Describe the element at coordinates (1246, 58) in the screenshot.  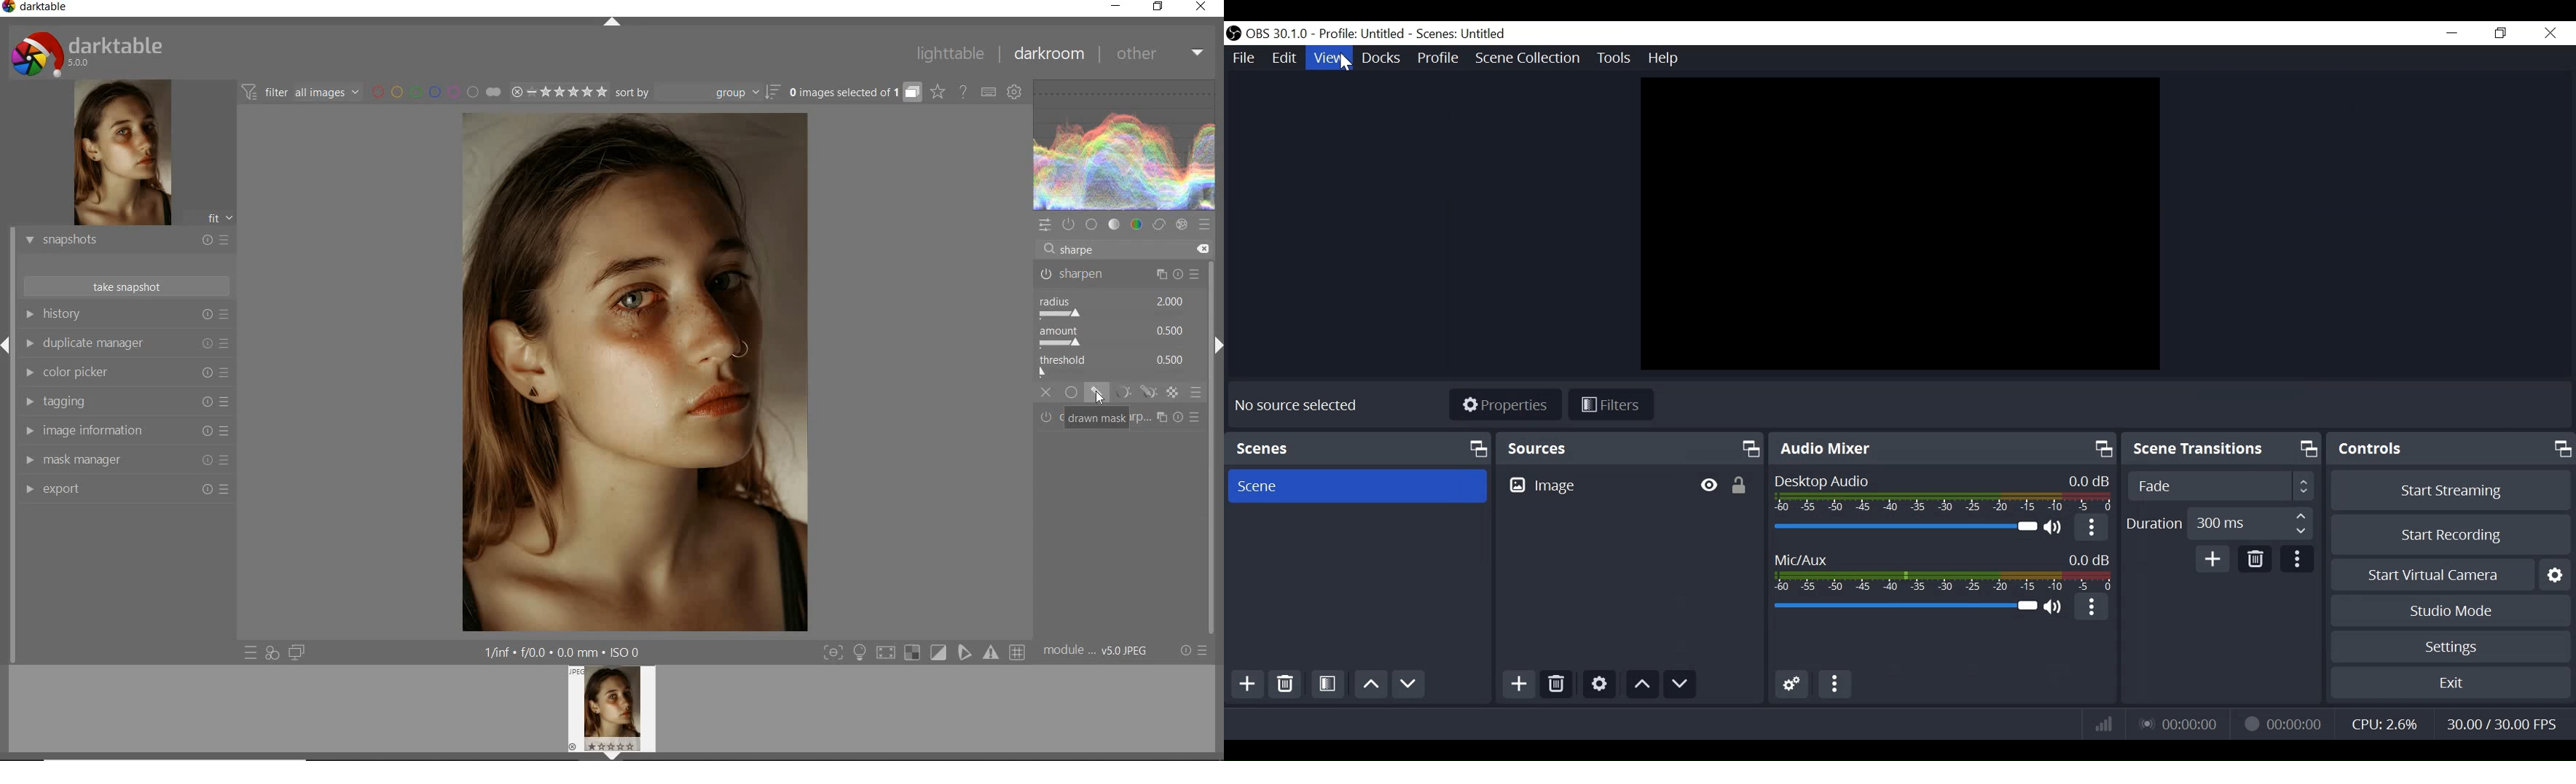
I see `File` at that location.